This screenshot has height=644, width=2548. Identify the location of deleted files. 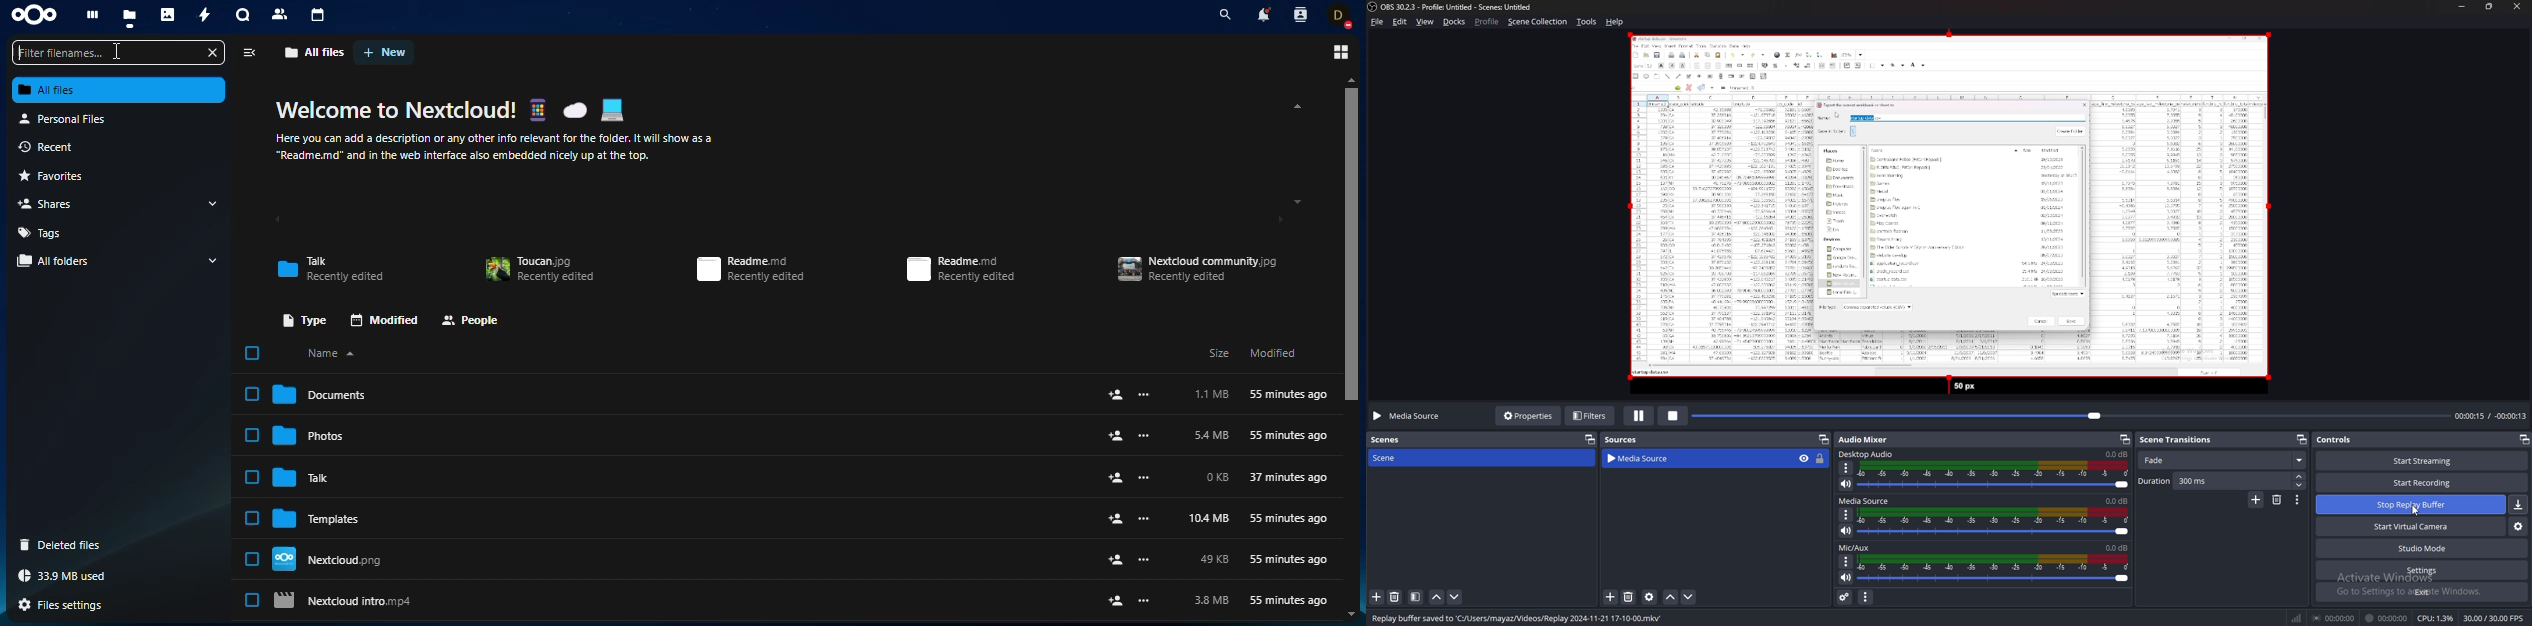
(66, 545).